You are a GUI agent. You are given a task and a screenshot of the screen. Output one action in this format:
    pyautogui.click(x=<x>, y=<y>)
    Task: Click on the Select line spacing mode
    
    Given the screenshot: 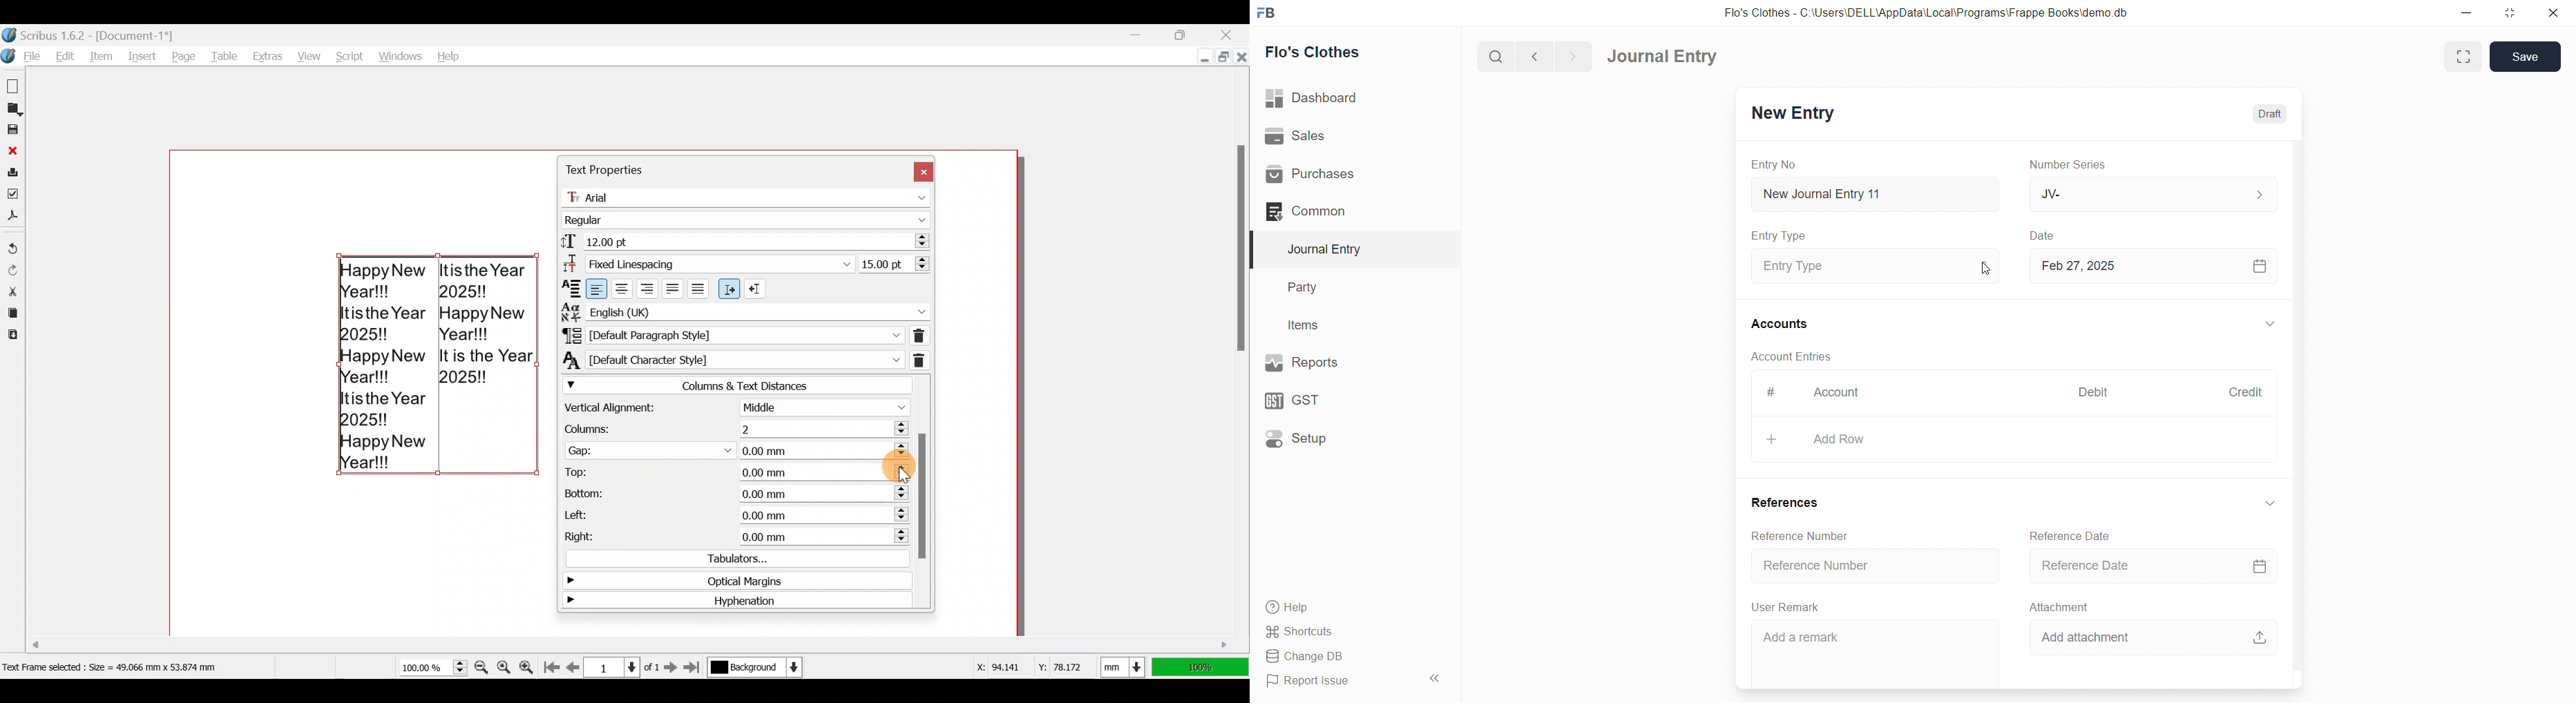 What is the action you would take?
    pyautogui.click(x=707, y=262)
    